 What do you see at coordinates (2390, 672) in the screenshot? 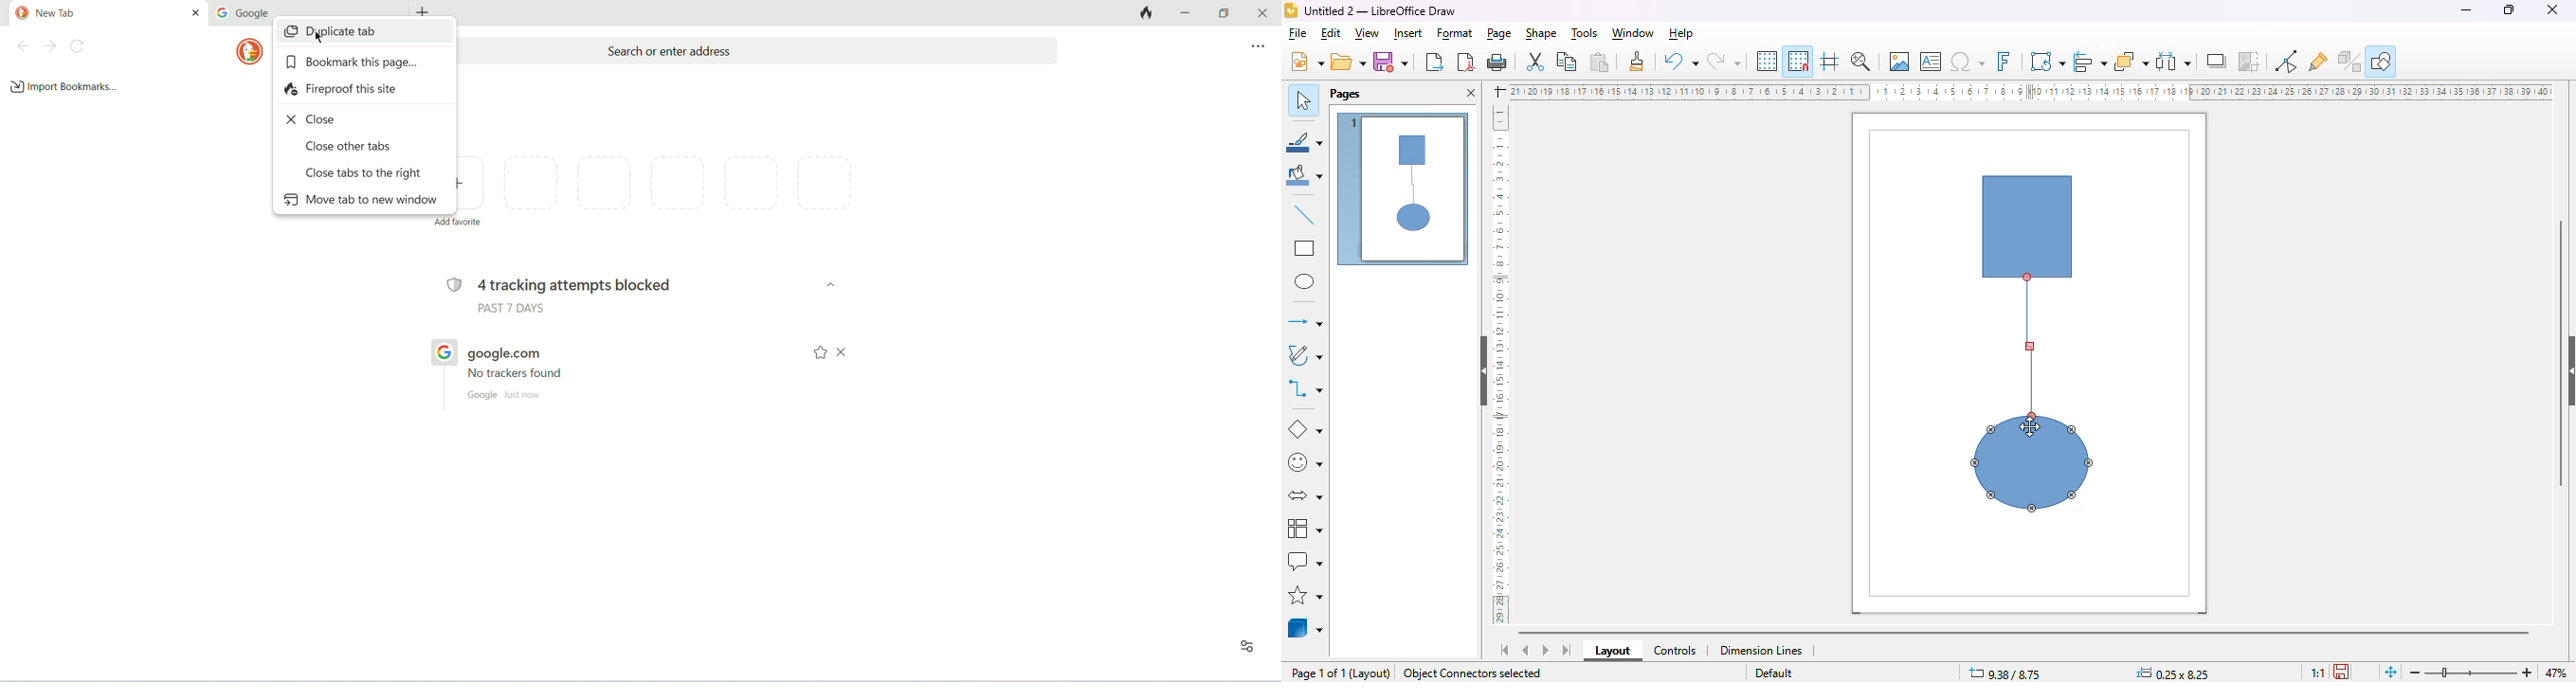
I see `fit page to current window` at bounding box center [2390, 672].